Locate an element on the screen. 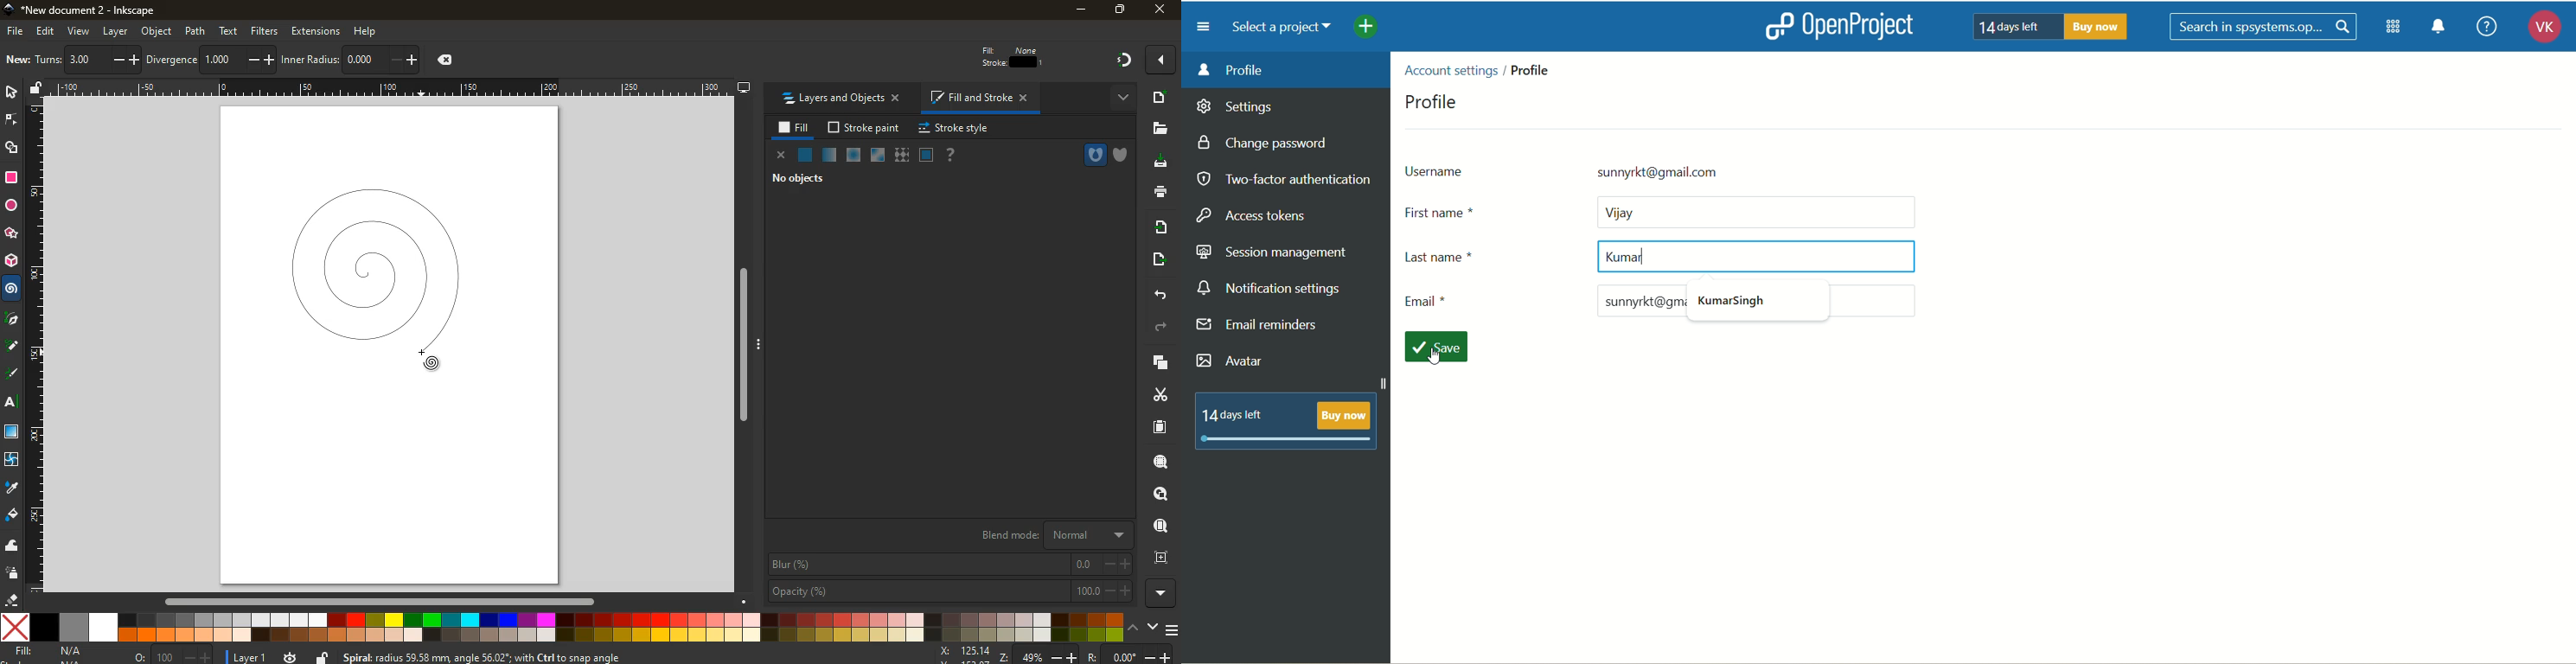  shape is located at coordinates (13, 150).